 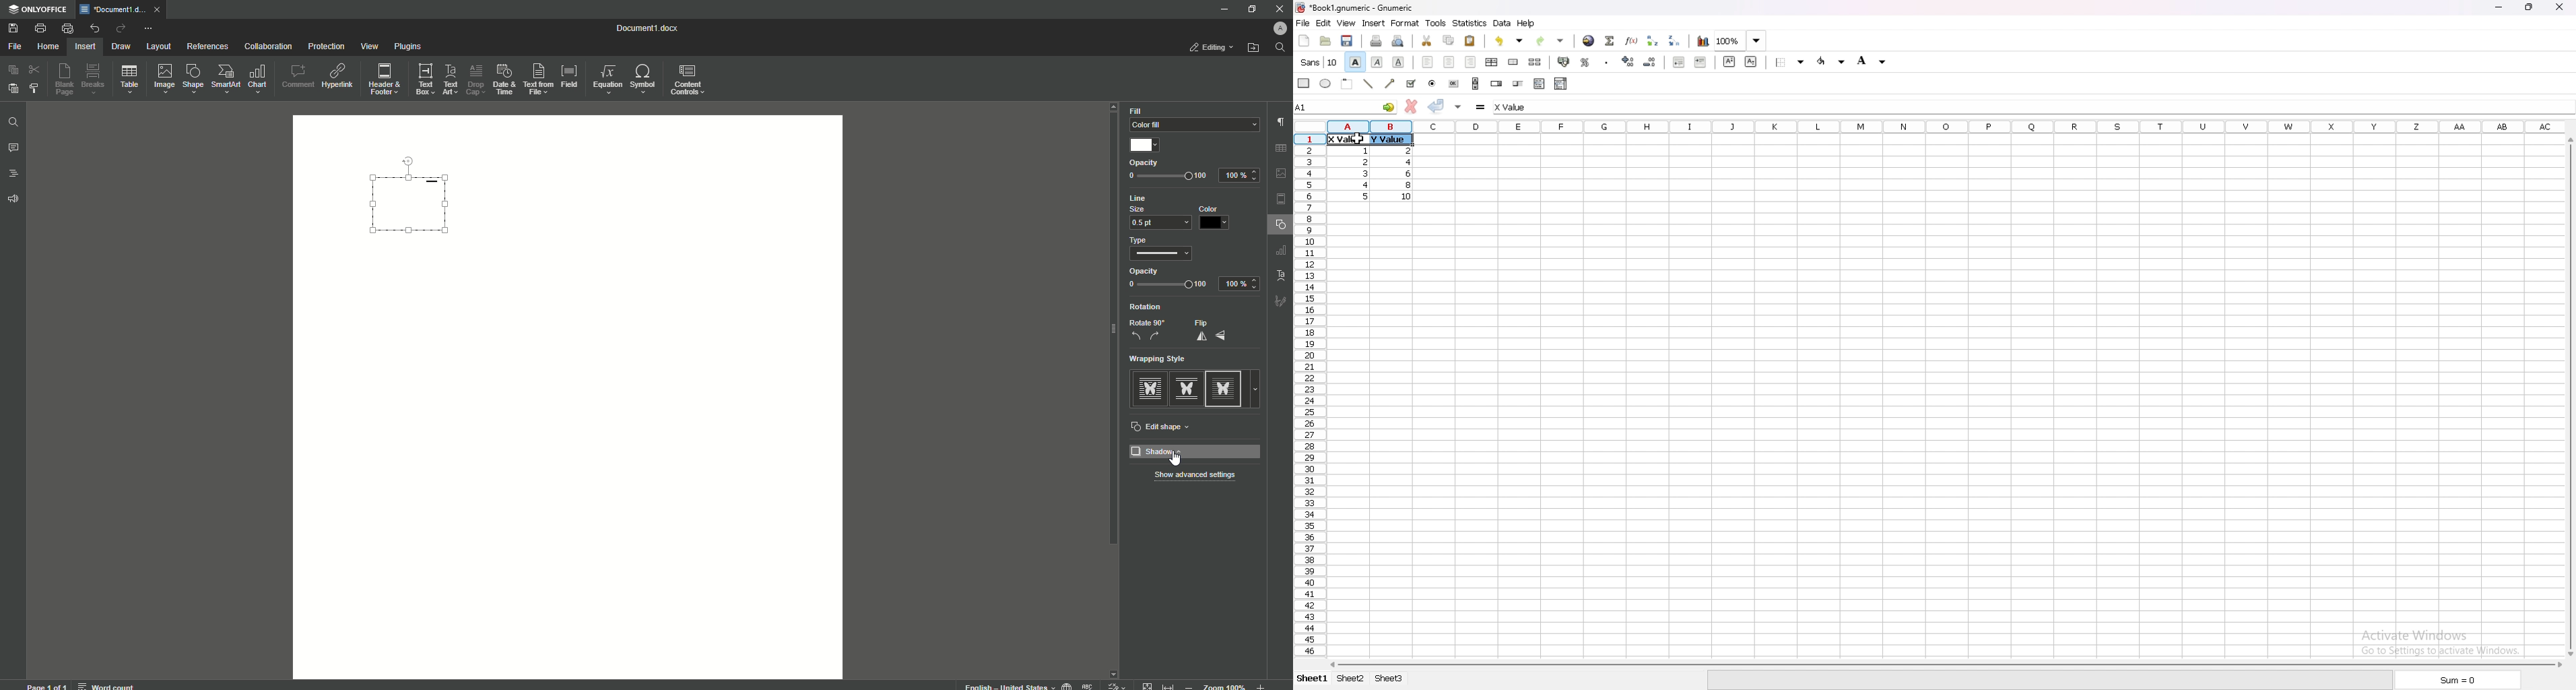 What do you see at coordinates (1368, 84) in the screenshot?
I see `line` at bounding box center [1368, 84].